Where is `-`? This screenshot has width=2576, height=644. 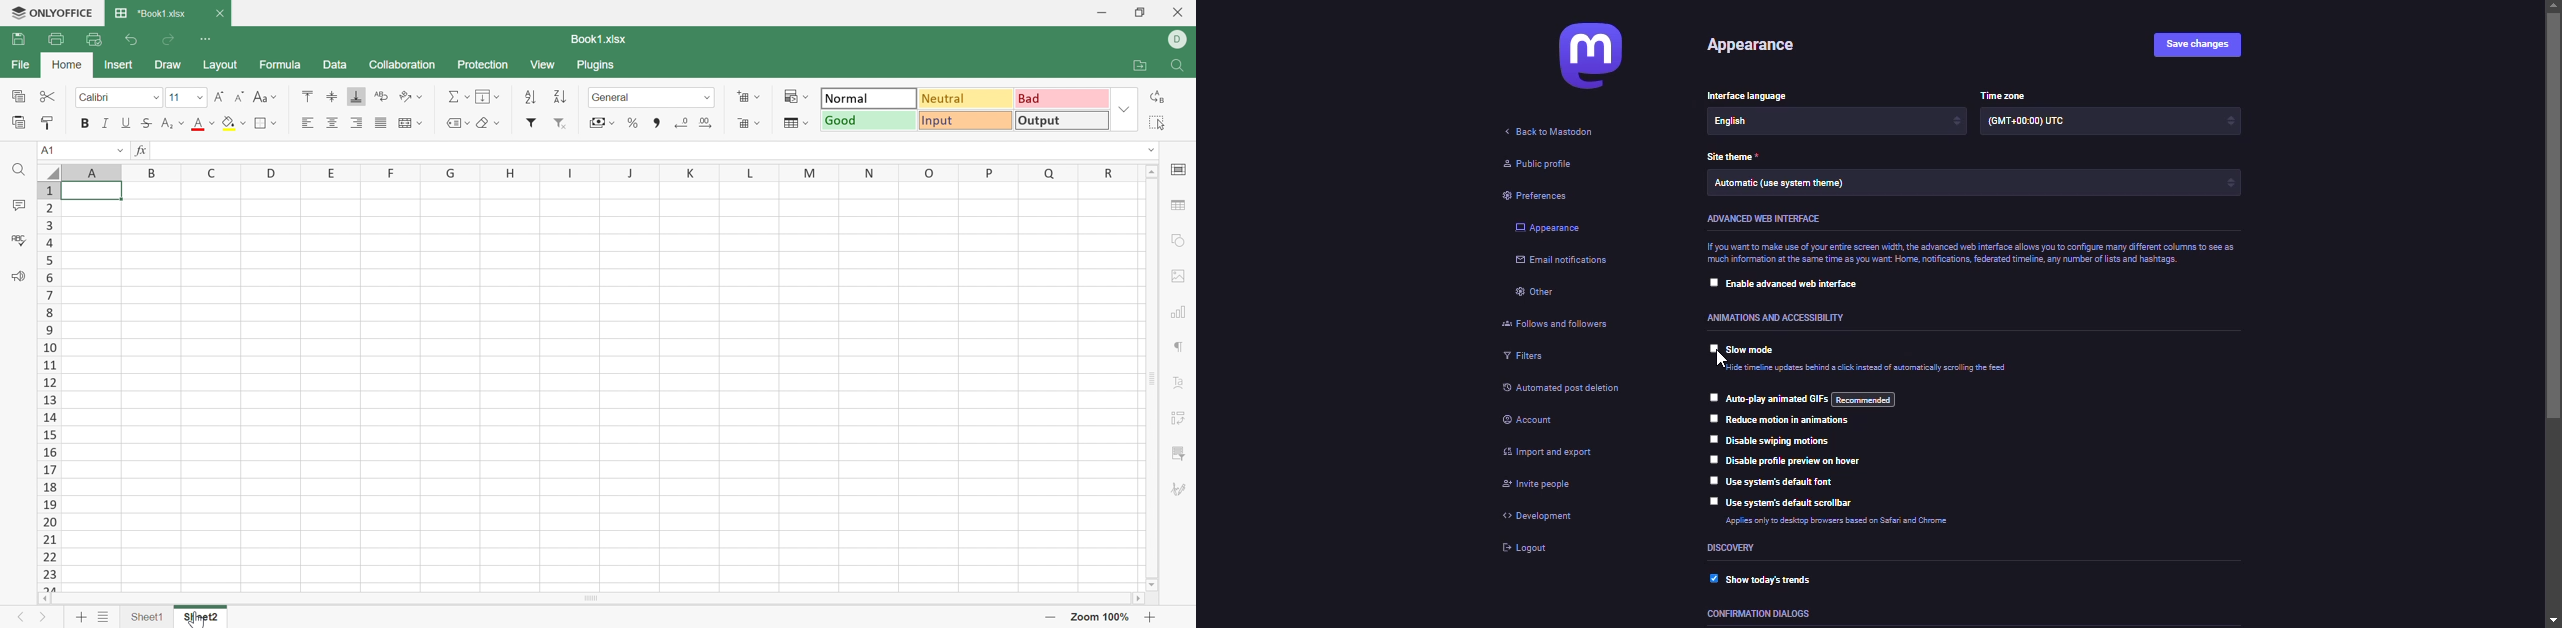 - is located at coordinates (1053, 617).